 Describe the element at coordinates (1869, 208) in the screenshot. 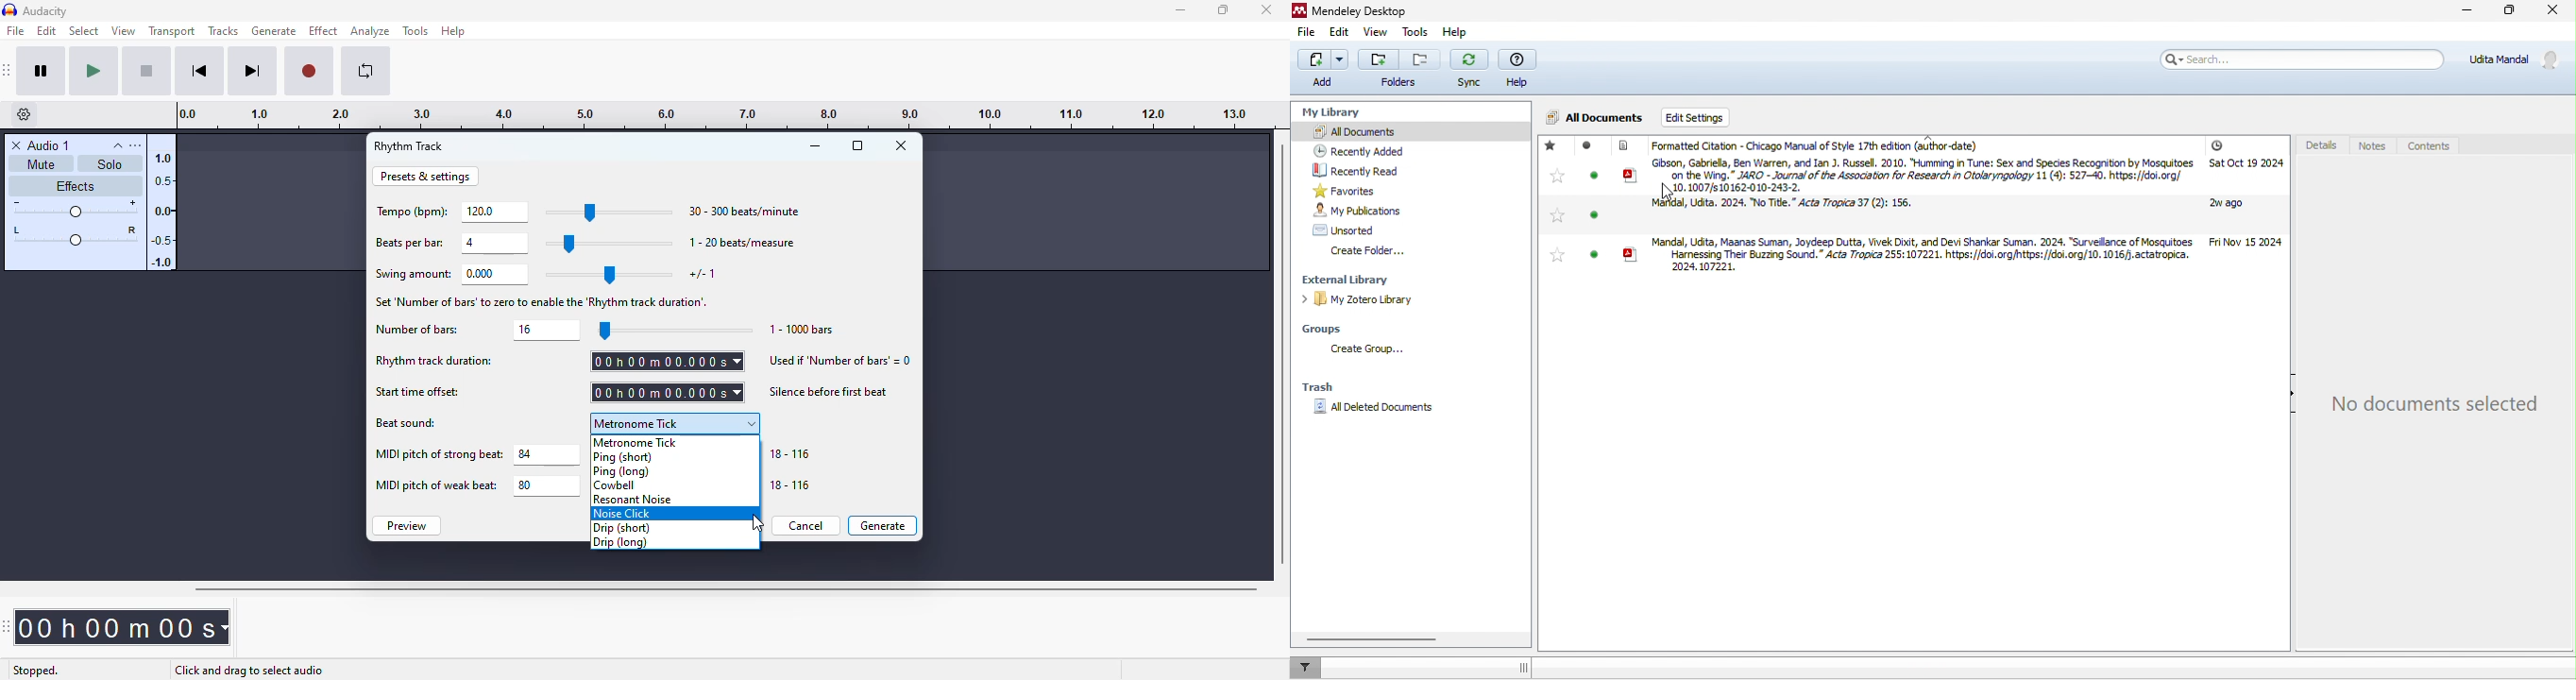

I see `Formatted Citation - Chicago Manual of Style 17th edition (suthor-date)

Gbson, Gabriela, Ben Warren, and Ian J. Russel. 2010. "Humming in Tune: Sex and Specs Recogritin by Mosquitoes.
on the Wing.” JARO - Journal of the Association for Research in Otolaryngology 11 (4): 5270. hts: jdoi.oral

[yo 0710182012432
, Udita. 2024. Mo Tie.” Acta Tropica 37 (2): 156.

Mandal, Udta, Maanas Suman, Joydeep Dutta, Vivek Dit, and Devi Sharkar Suman. 2024. “Survedlance of Mosquitoes
Harnessing Ther Buzzing Sound.” Acta T700ica 255: 107221. https:/dol.org ttos:/dol.org/ 10. 1016. actatropica.
024107221.` at that location.